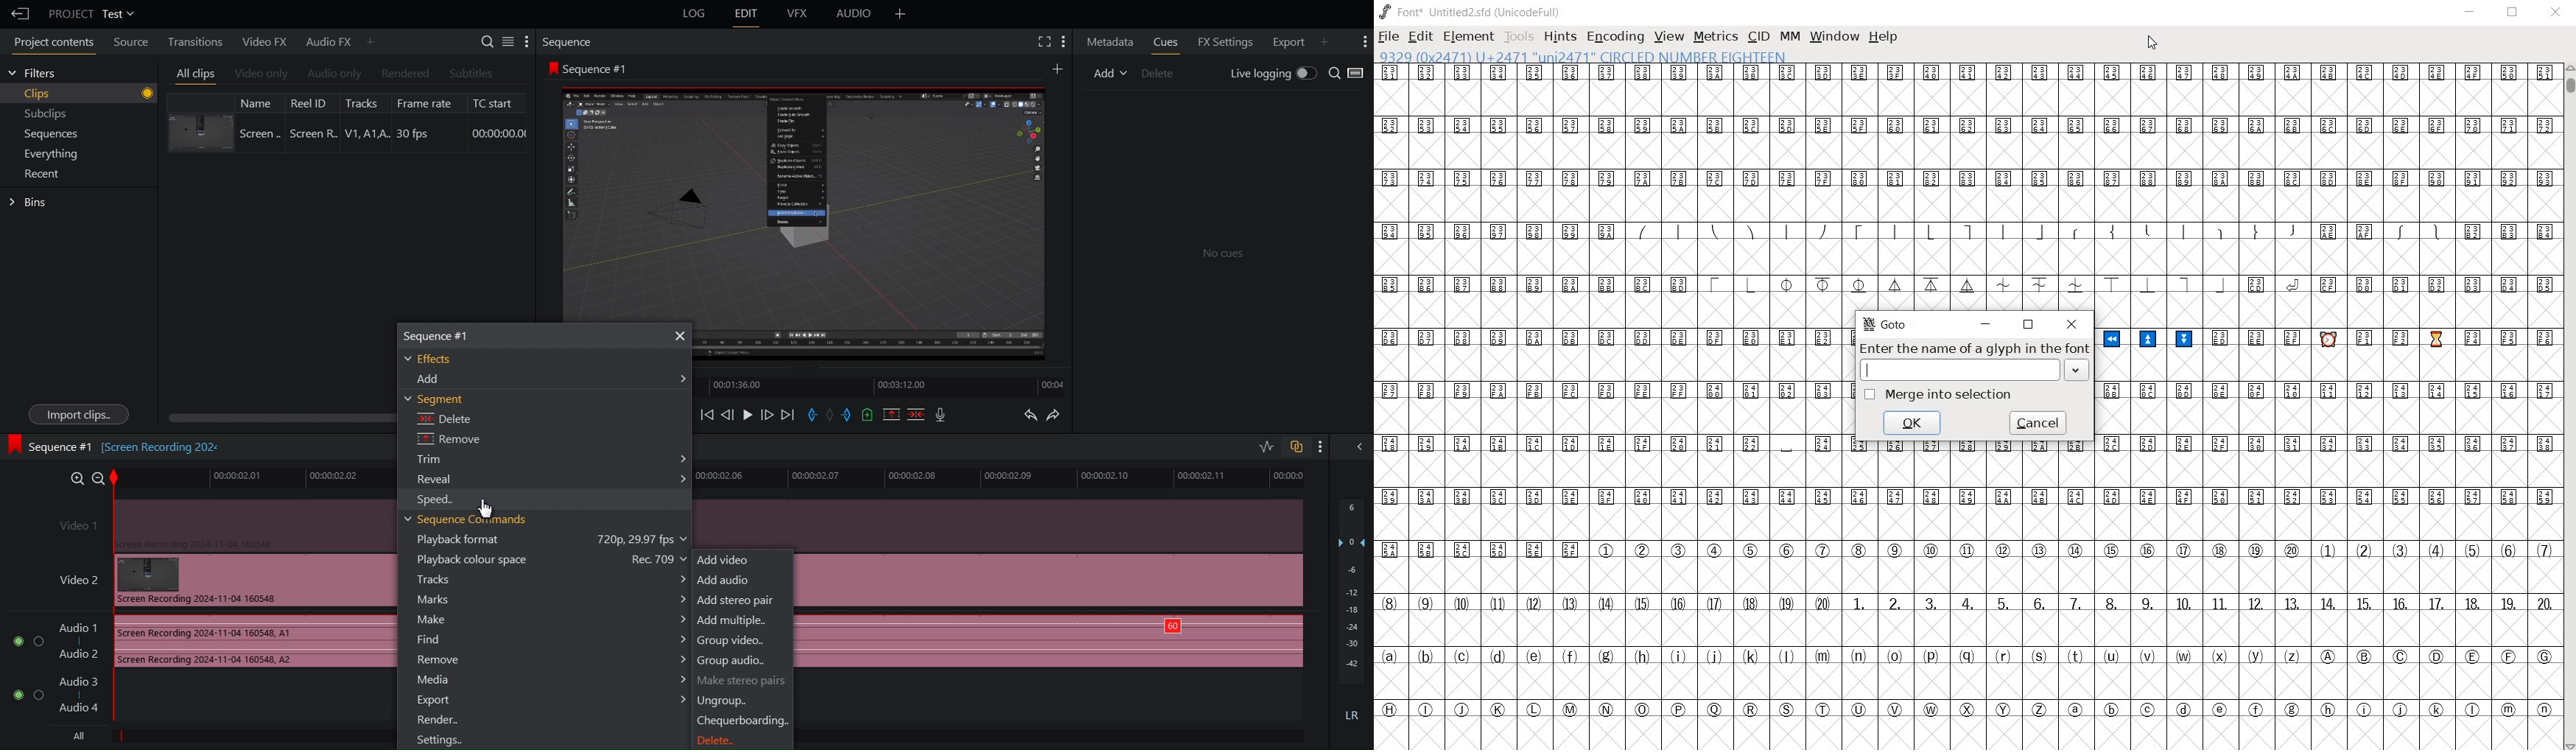 This screenshot has width=2576, height=756. I want to click on Audio Only, so click(333, 74).